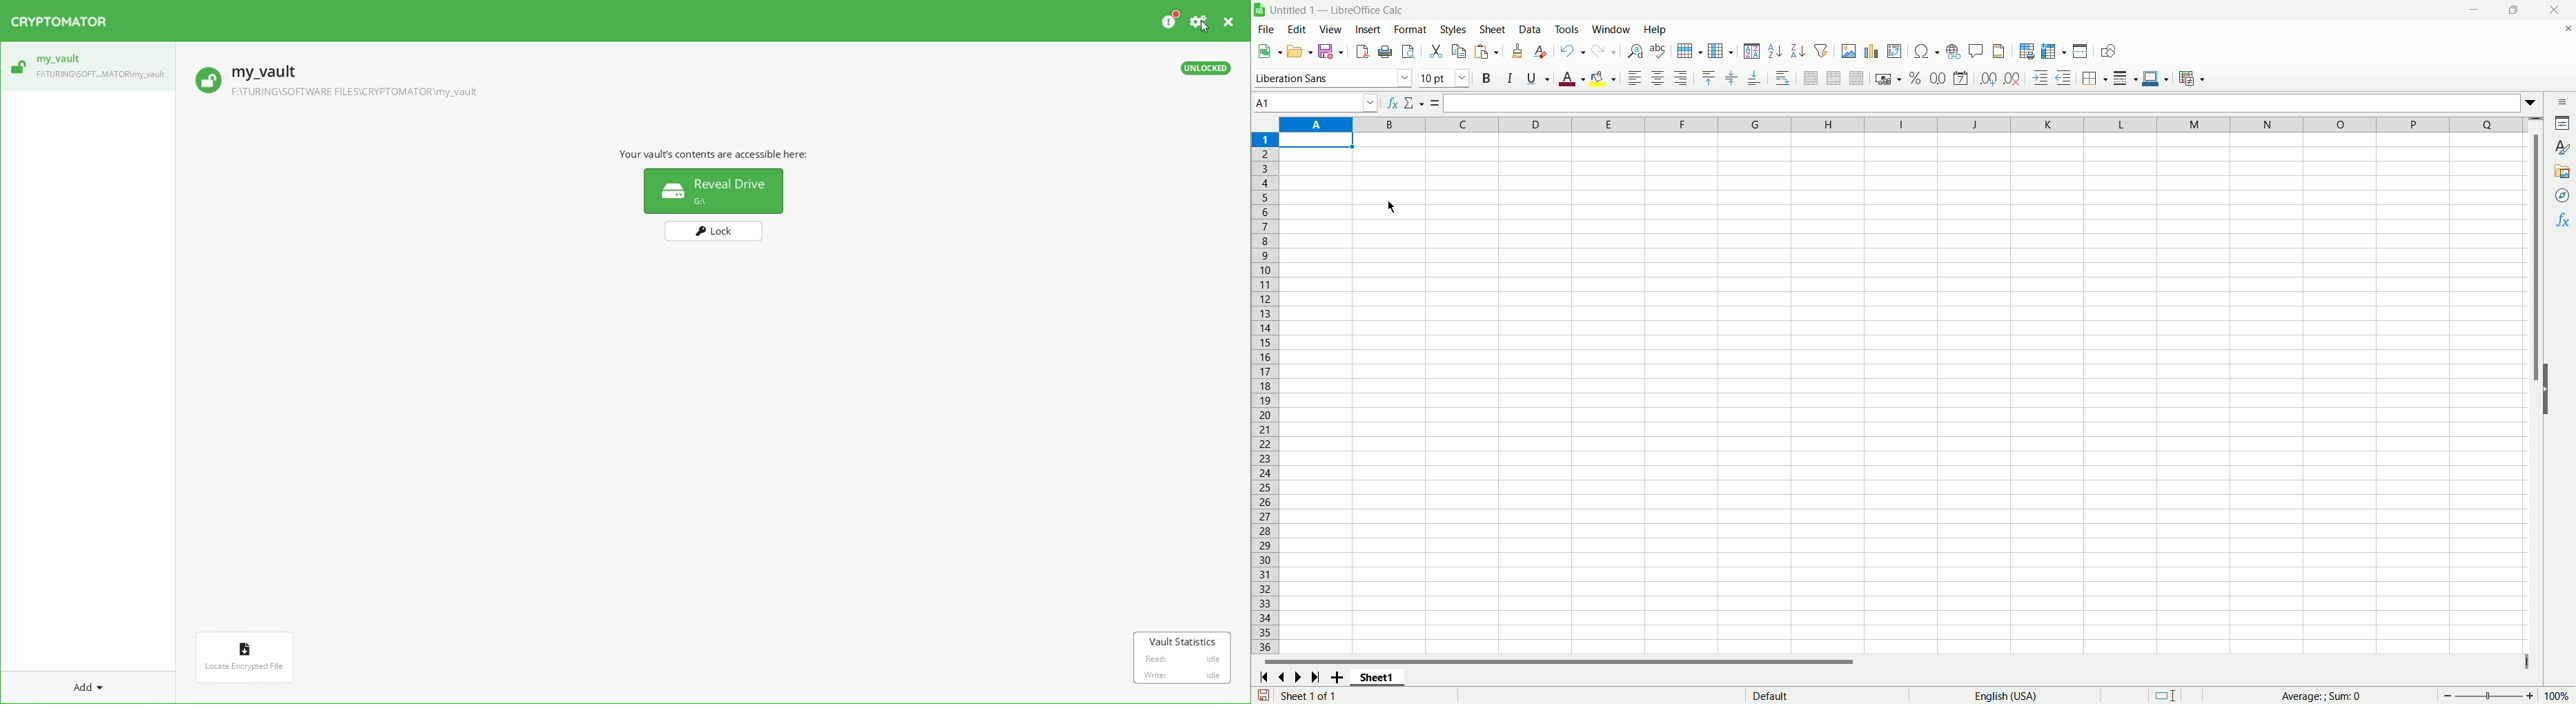 The image size is (2576, 728). I want to click on wrap text, so click(1785, 77).